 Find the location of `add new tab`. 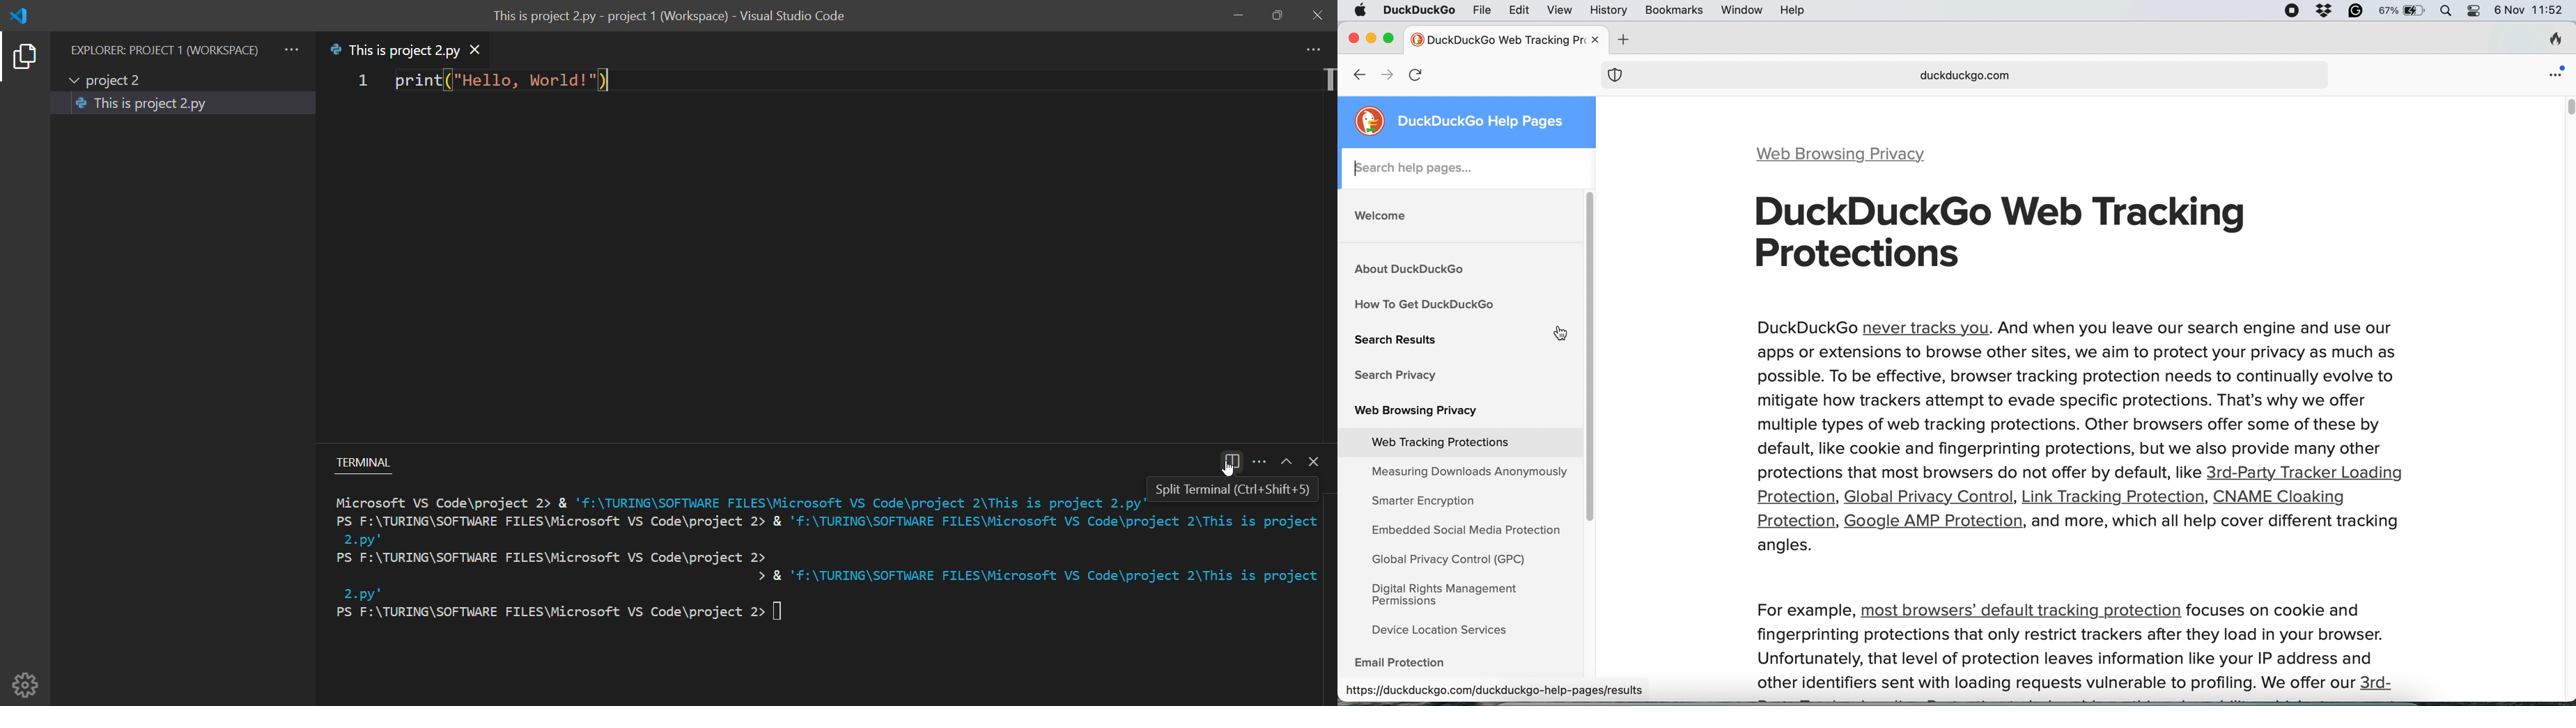

add new tab is located at coordinates (1625, 39).